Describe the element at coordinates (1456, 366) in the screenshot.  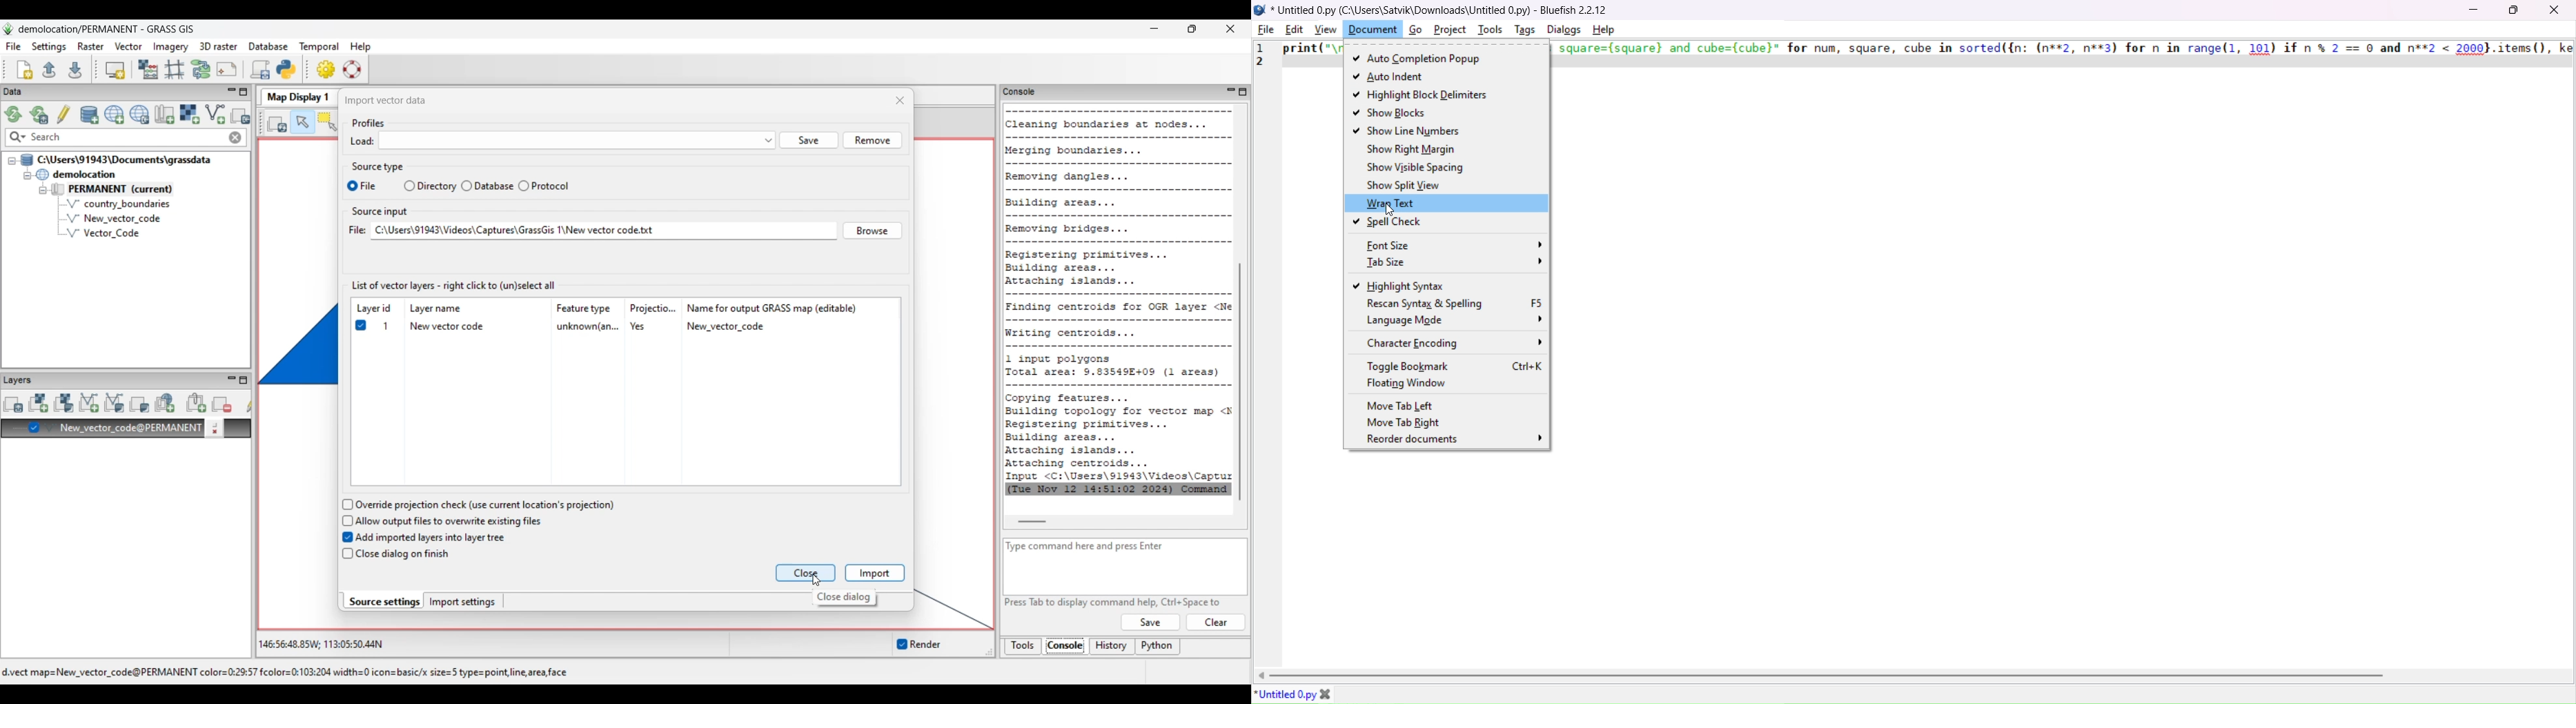
I see `toggle bookmark` at that location.